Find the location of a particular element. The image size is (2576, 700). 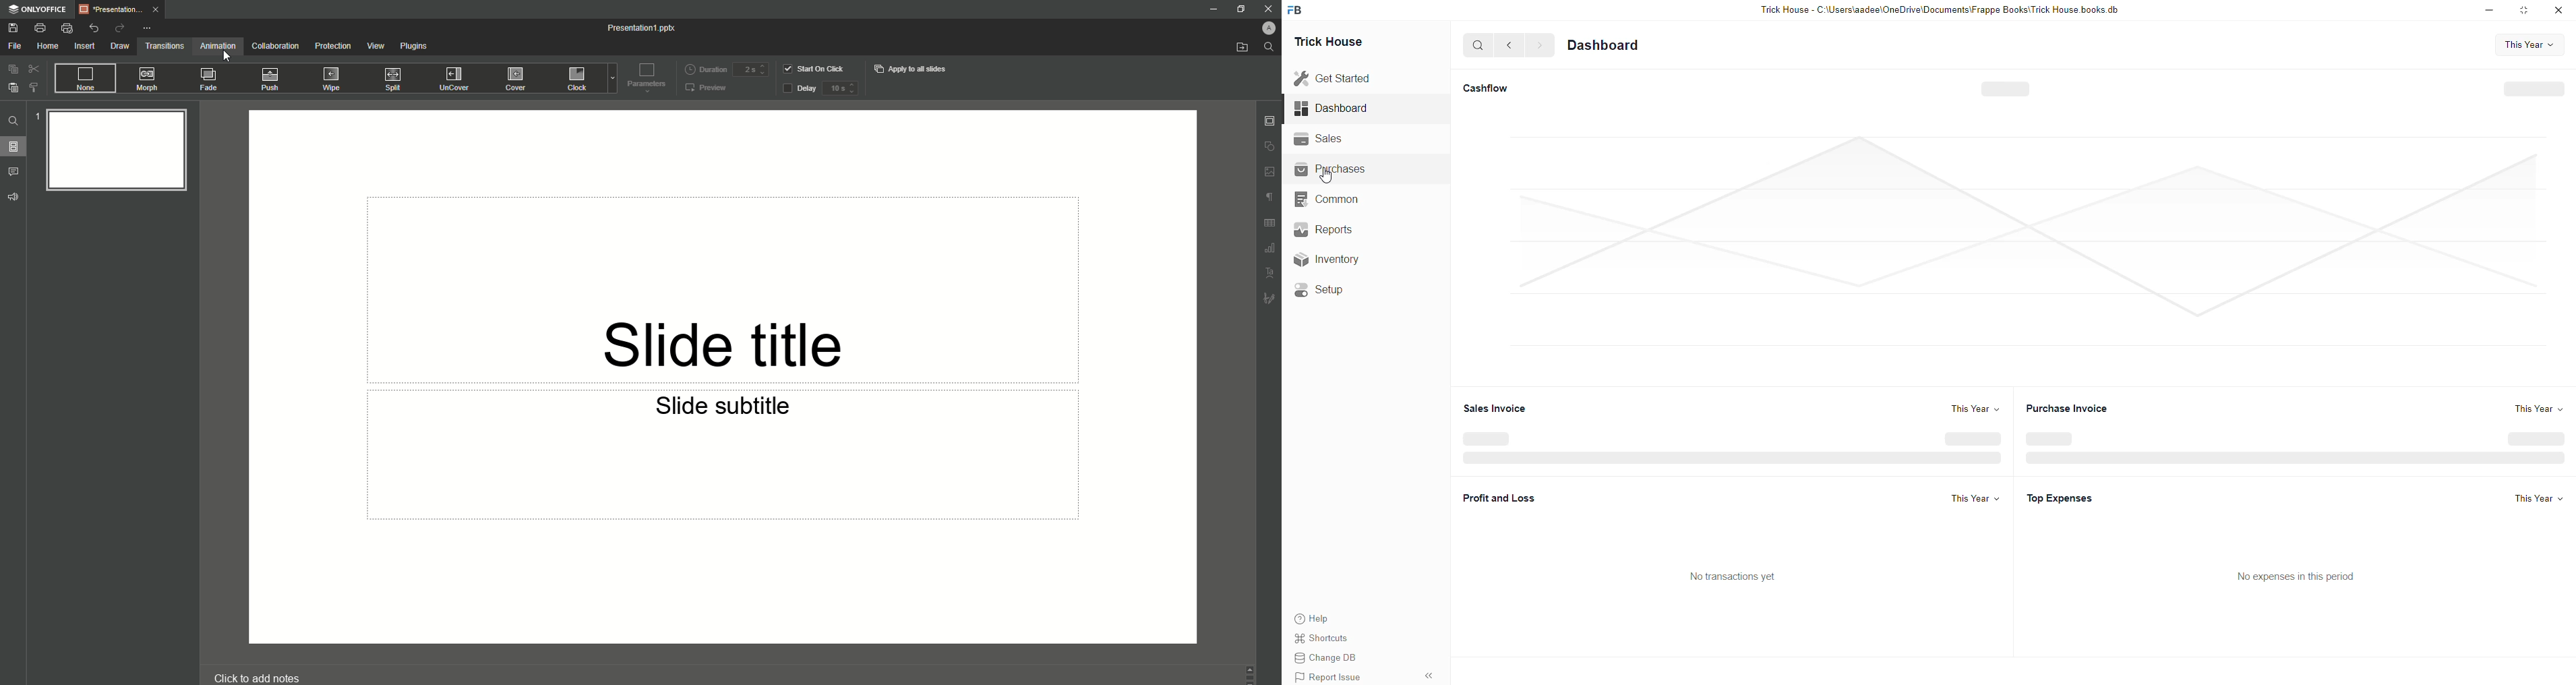

minimise window is located at coordinates (2523, 11).